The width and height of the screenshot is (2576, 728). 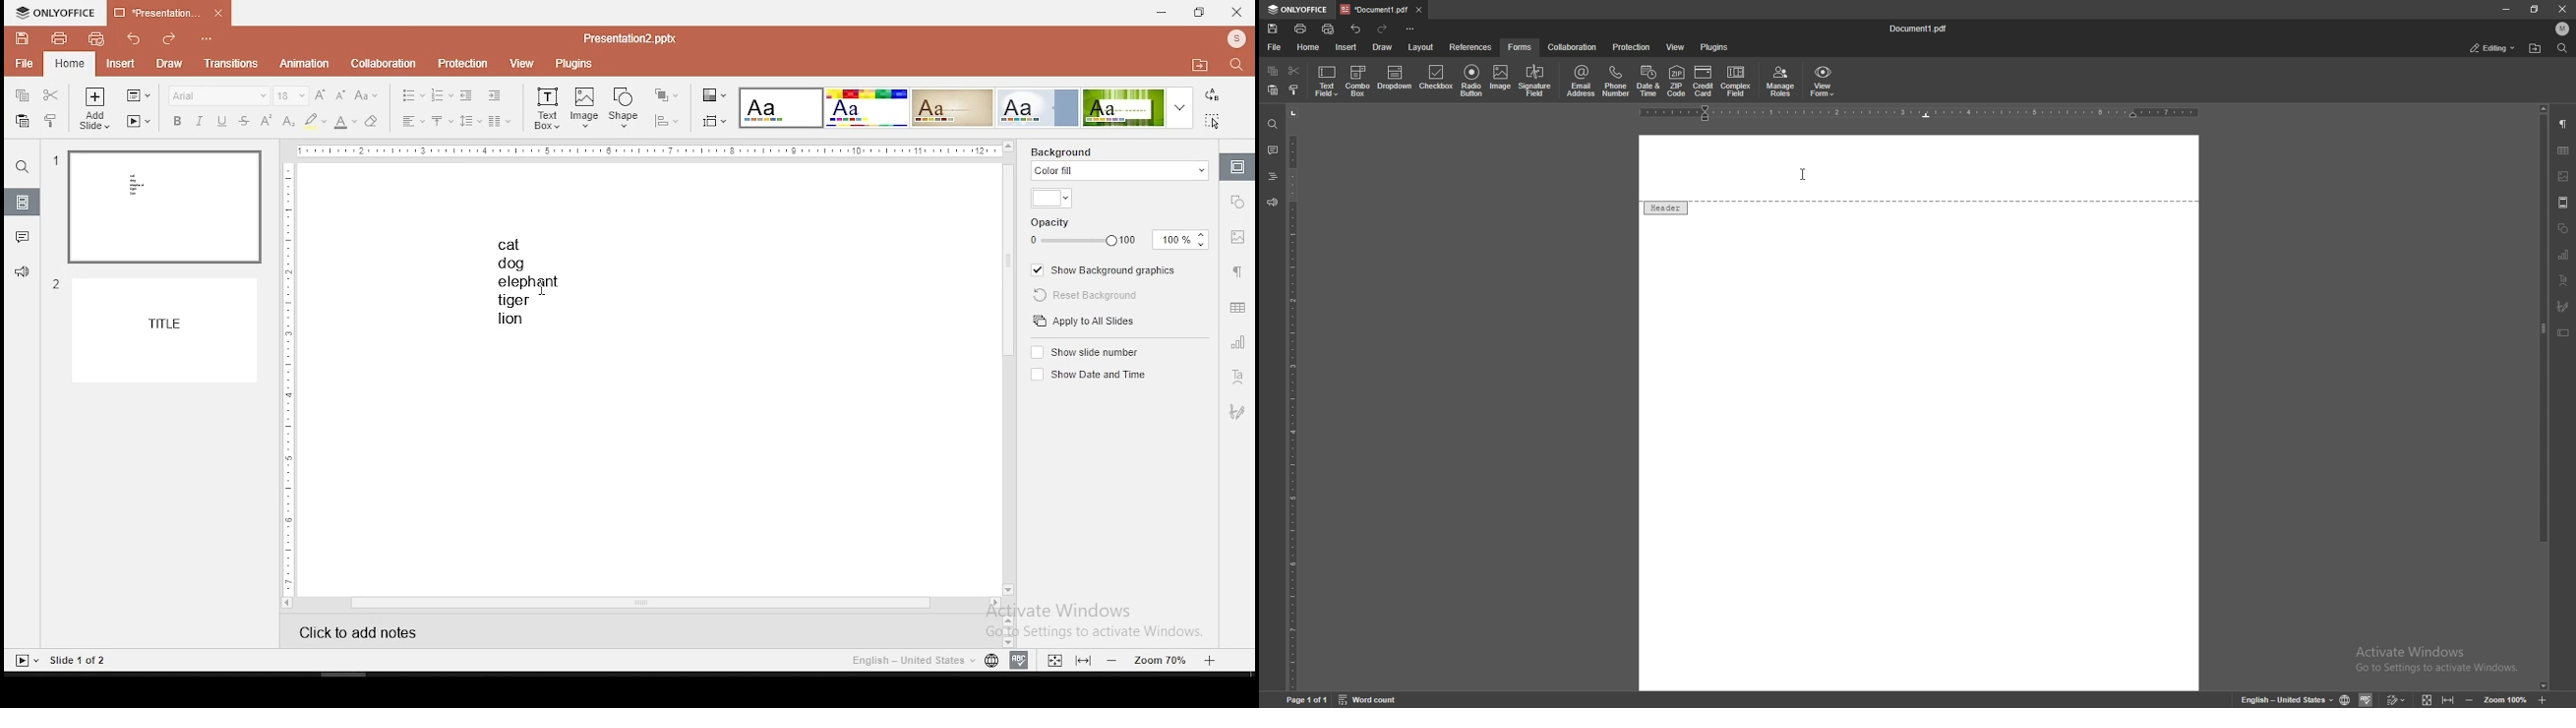 I want to click on bullets, so click(x=412, y=95).